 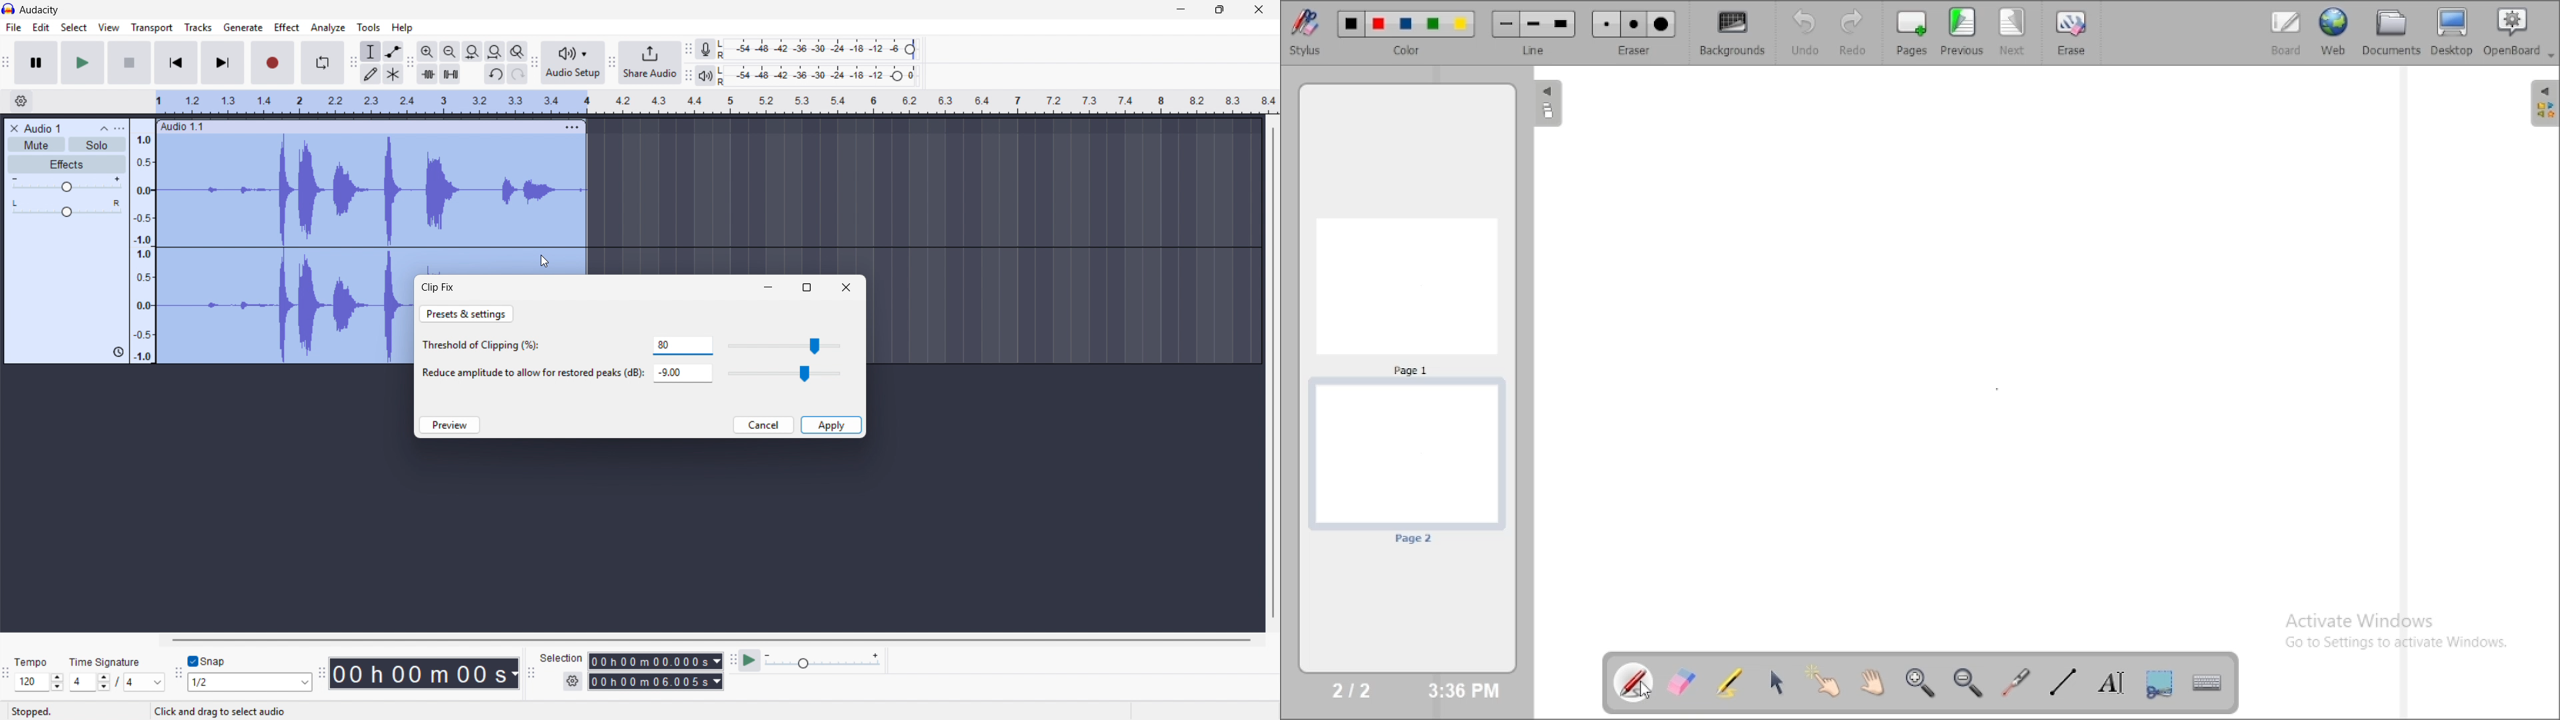 What do you see at coordinates (531, 673) in the screenshot?
I see `selection toolbar` at bounding box center [531, 673].